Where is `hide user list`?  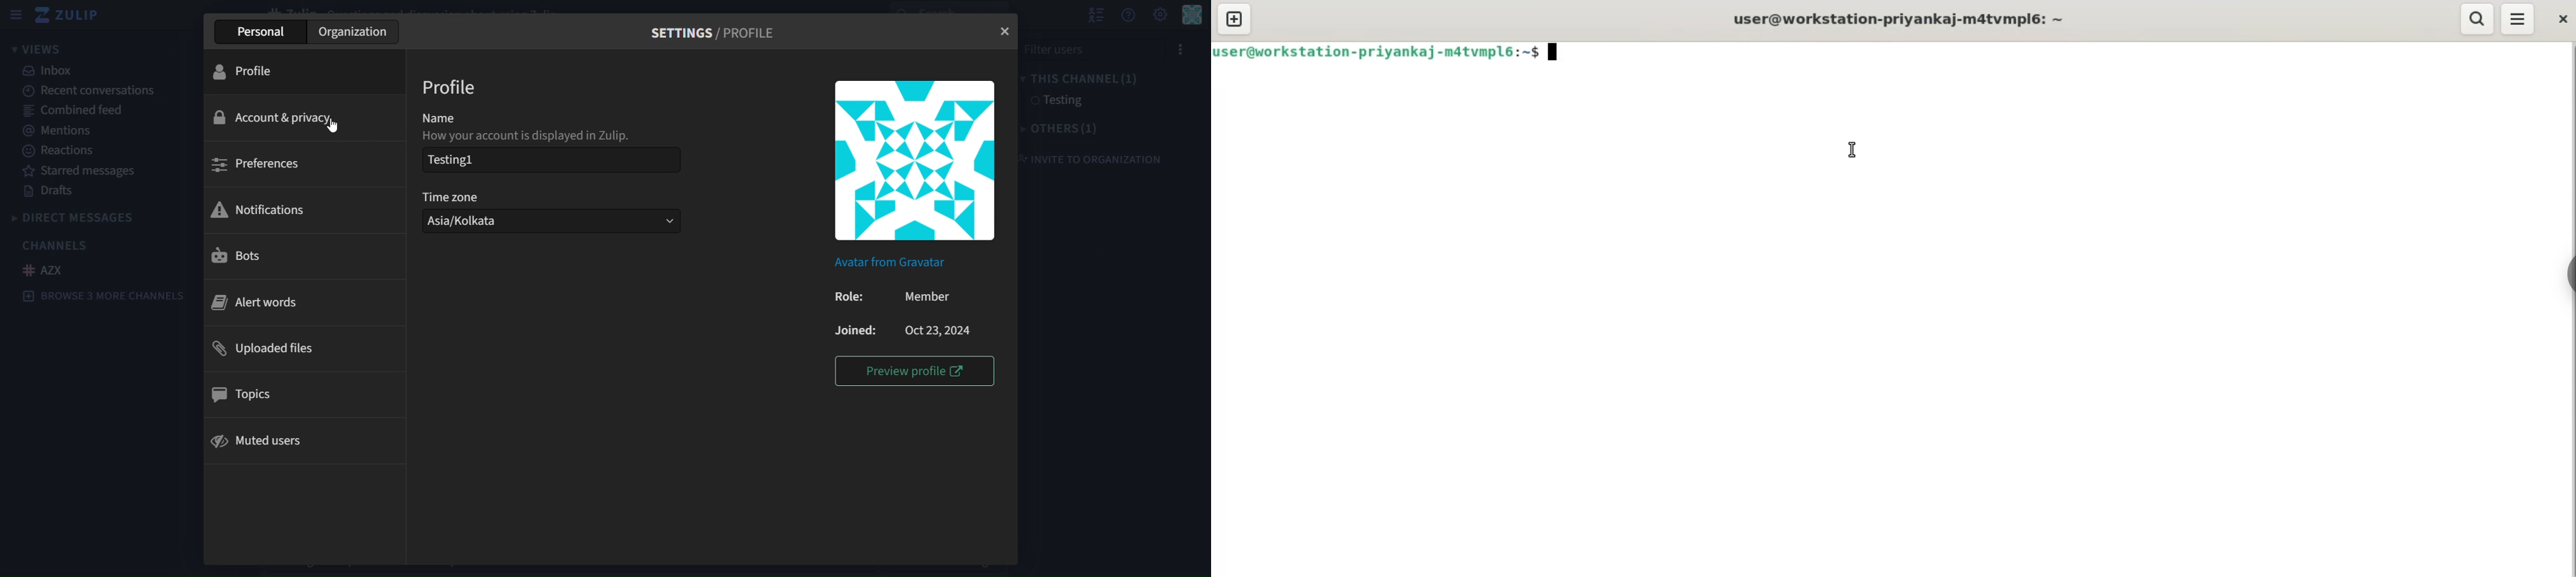
hide user list is located at coordinates (1093, 15).